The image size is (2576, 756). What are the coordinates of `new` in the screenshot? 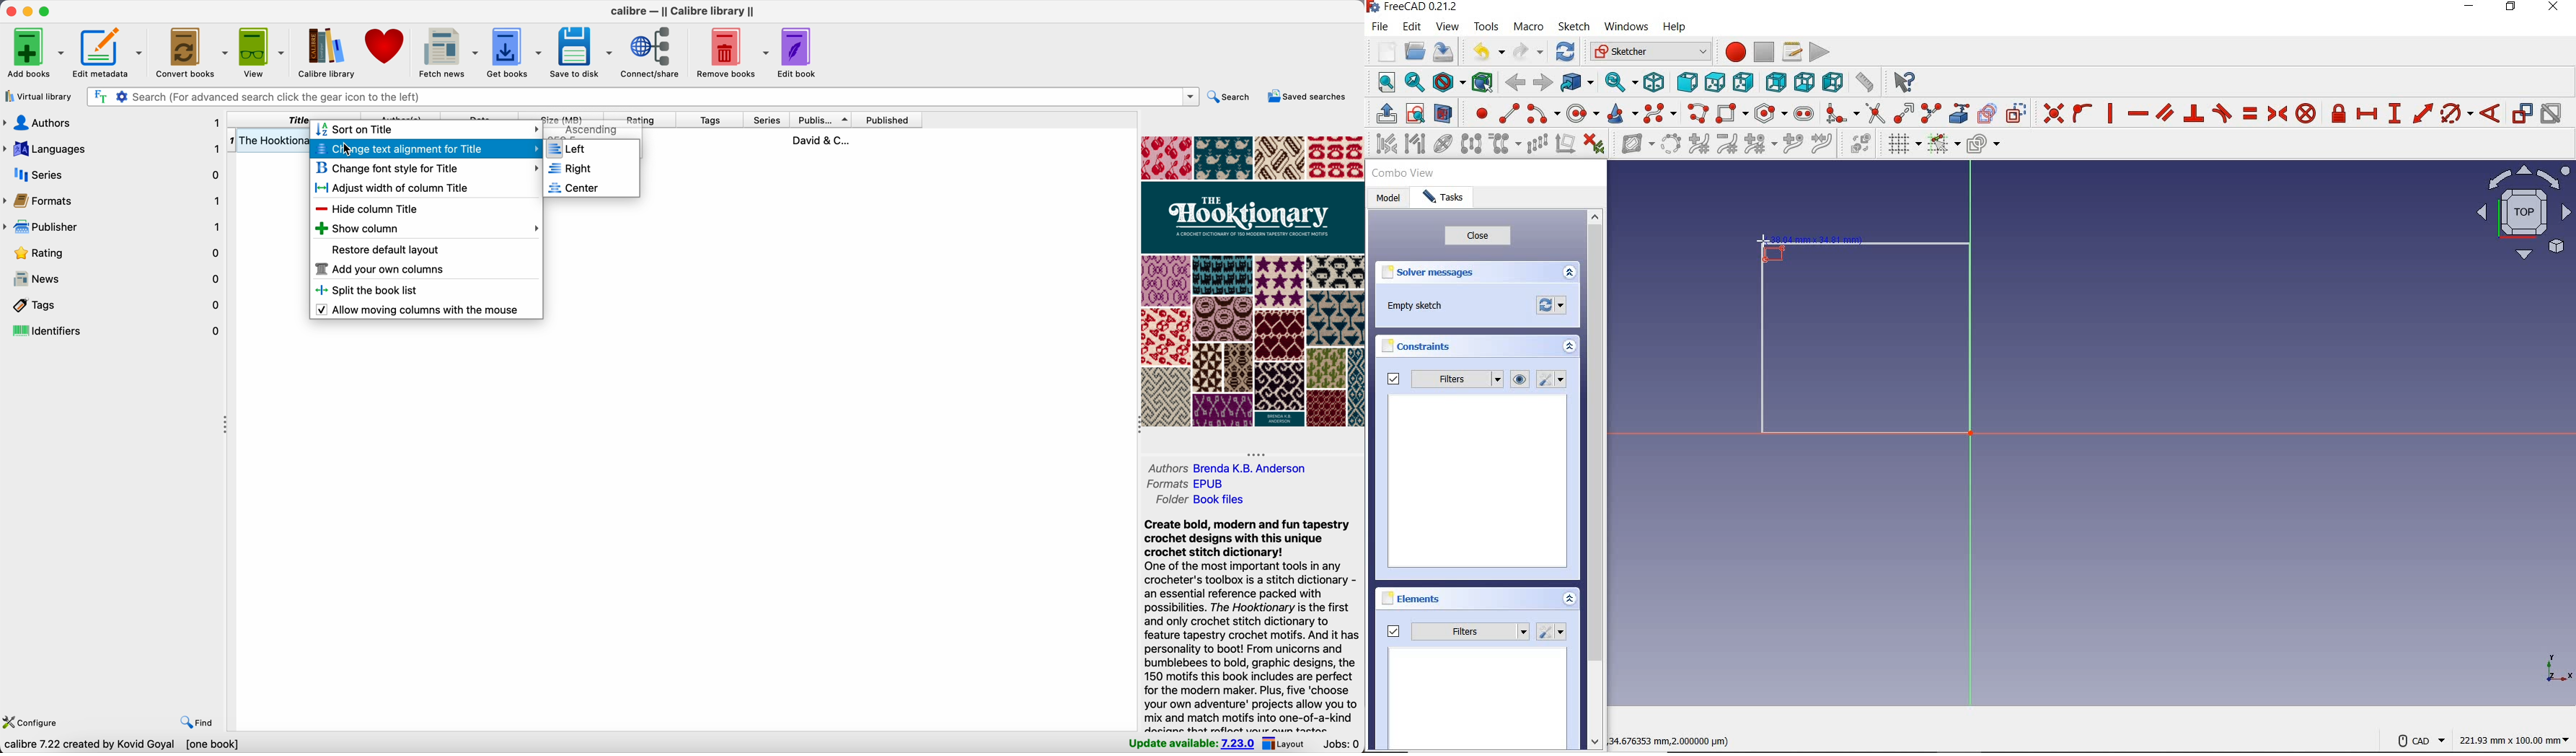 It's located at (1381, 51).